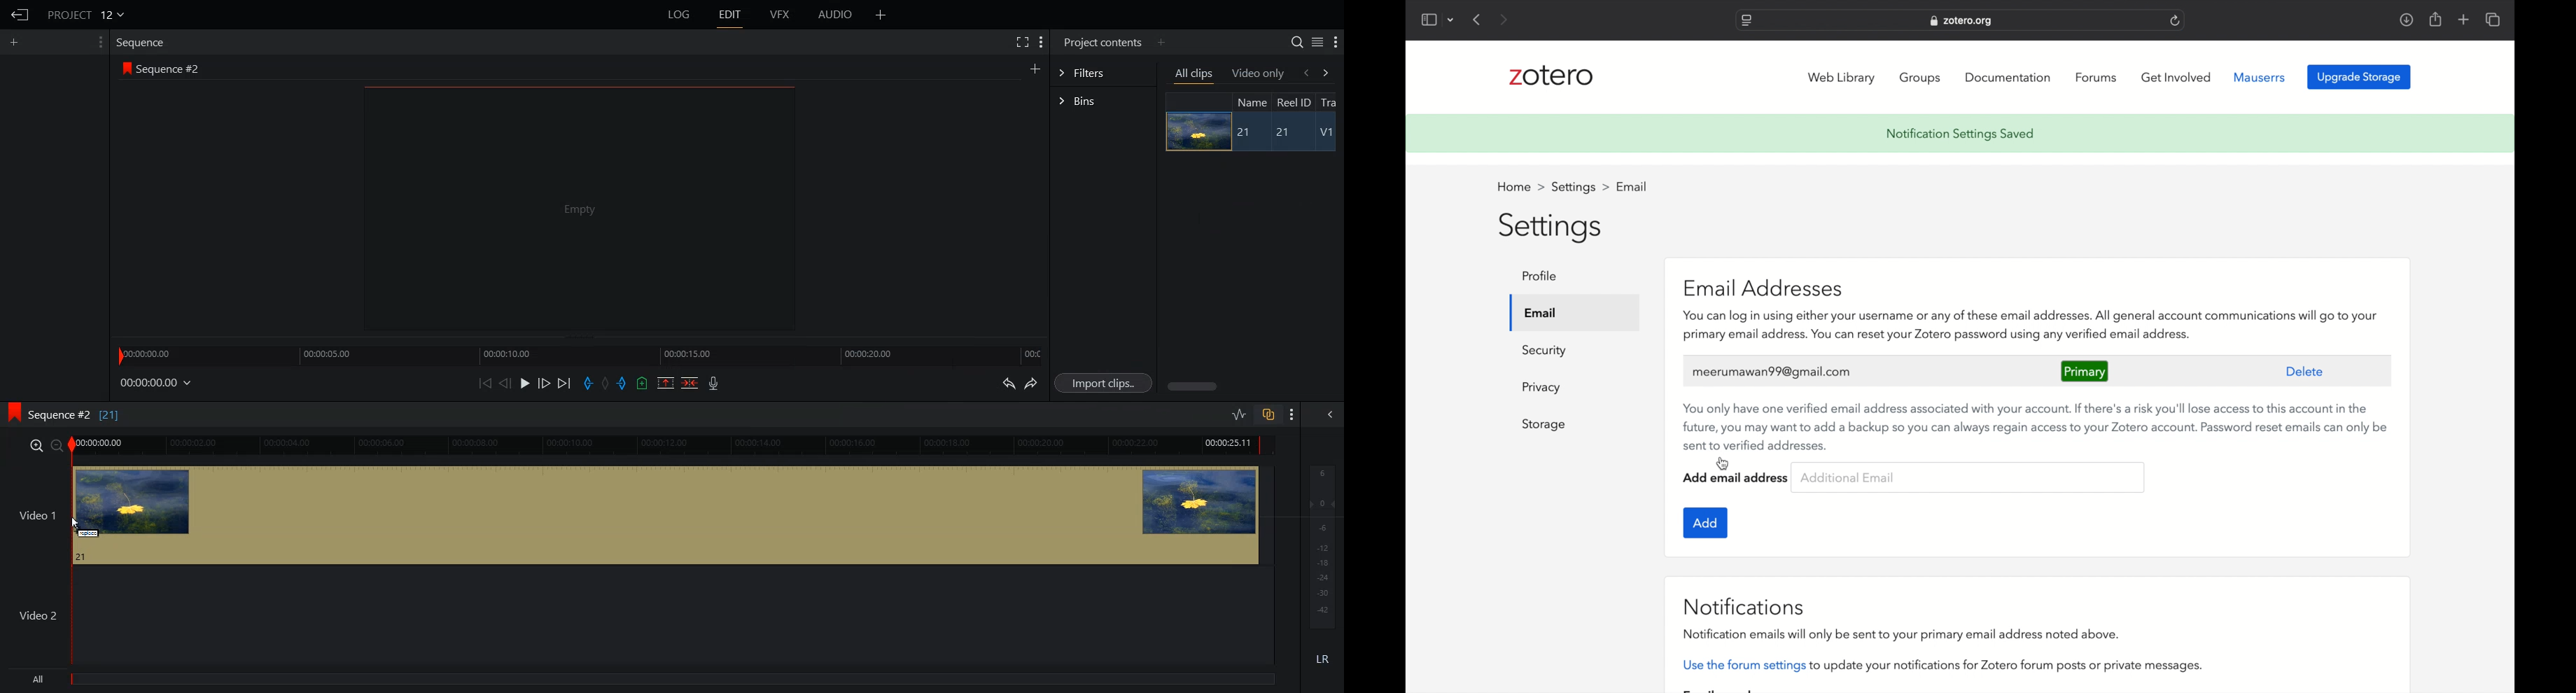 The image size is (2576, 700). What do you see at coordinates (2434, 19) in the screenshot?
I see `share` at bounding box center [2434, 19].